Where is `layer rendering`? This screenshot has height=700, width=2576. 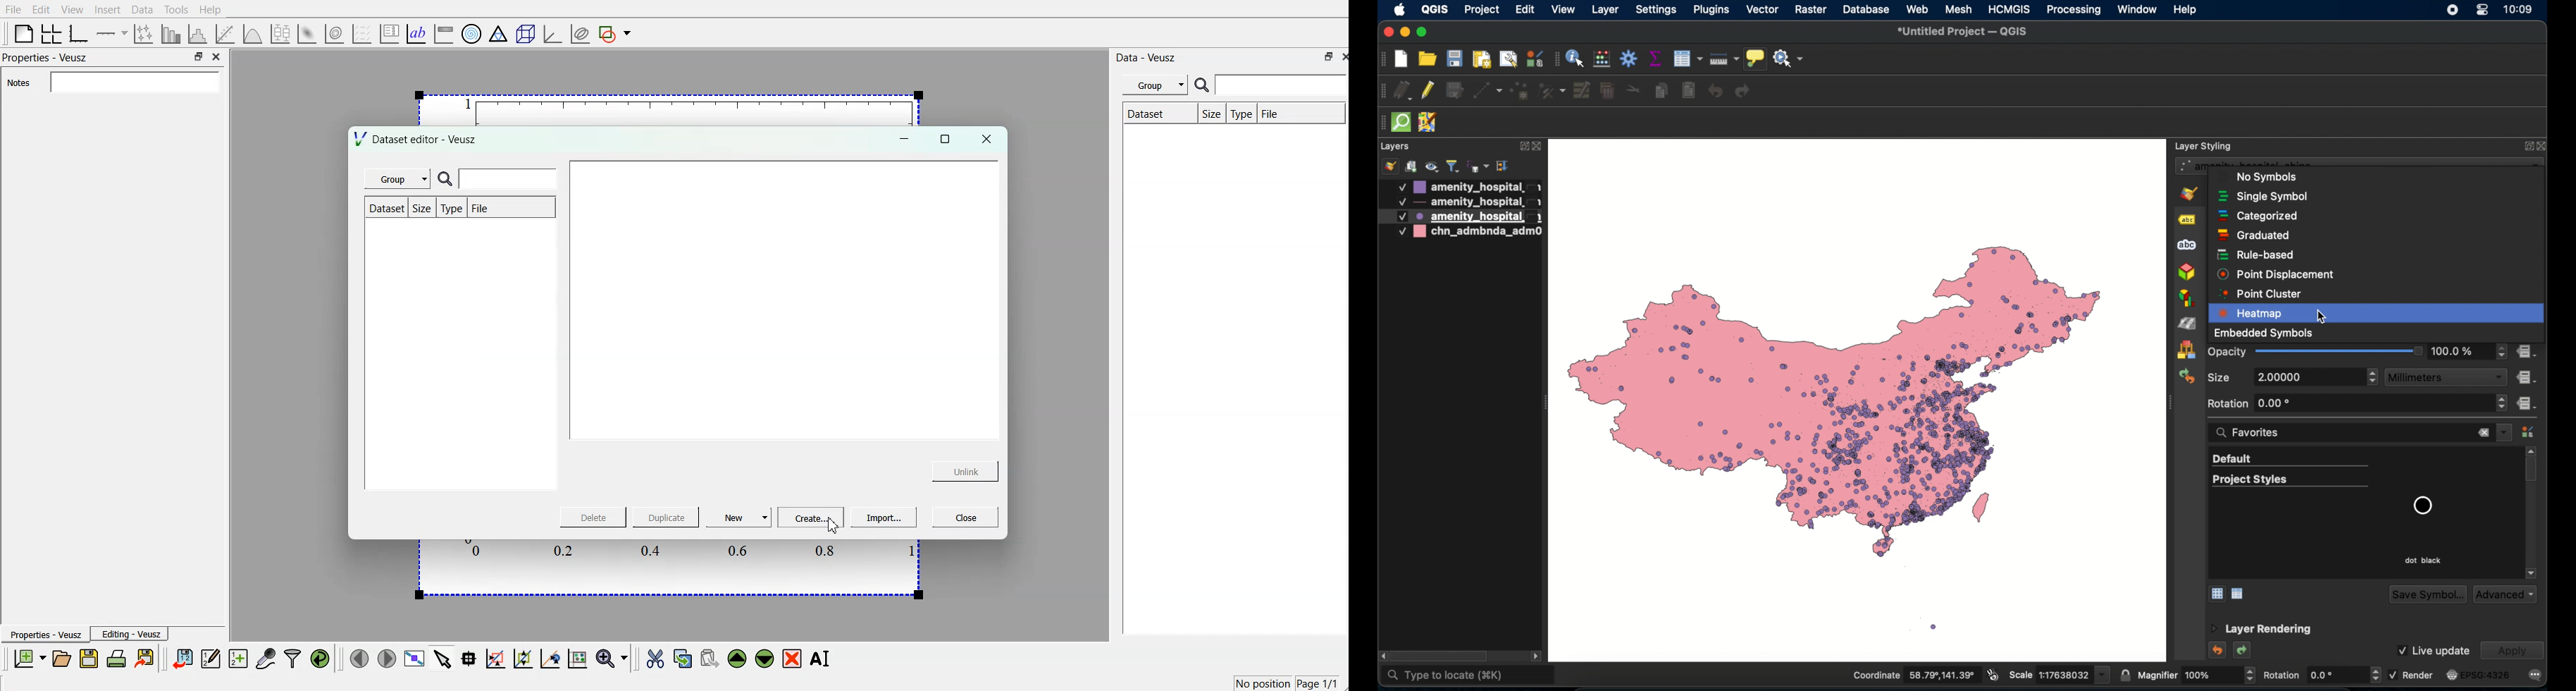 layer rendering is located at coordinates (2261, 630).